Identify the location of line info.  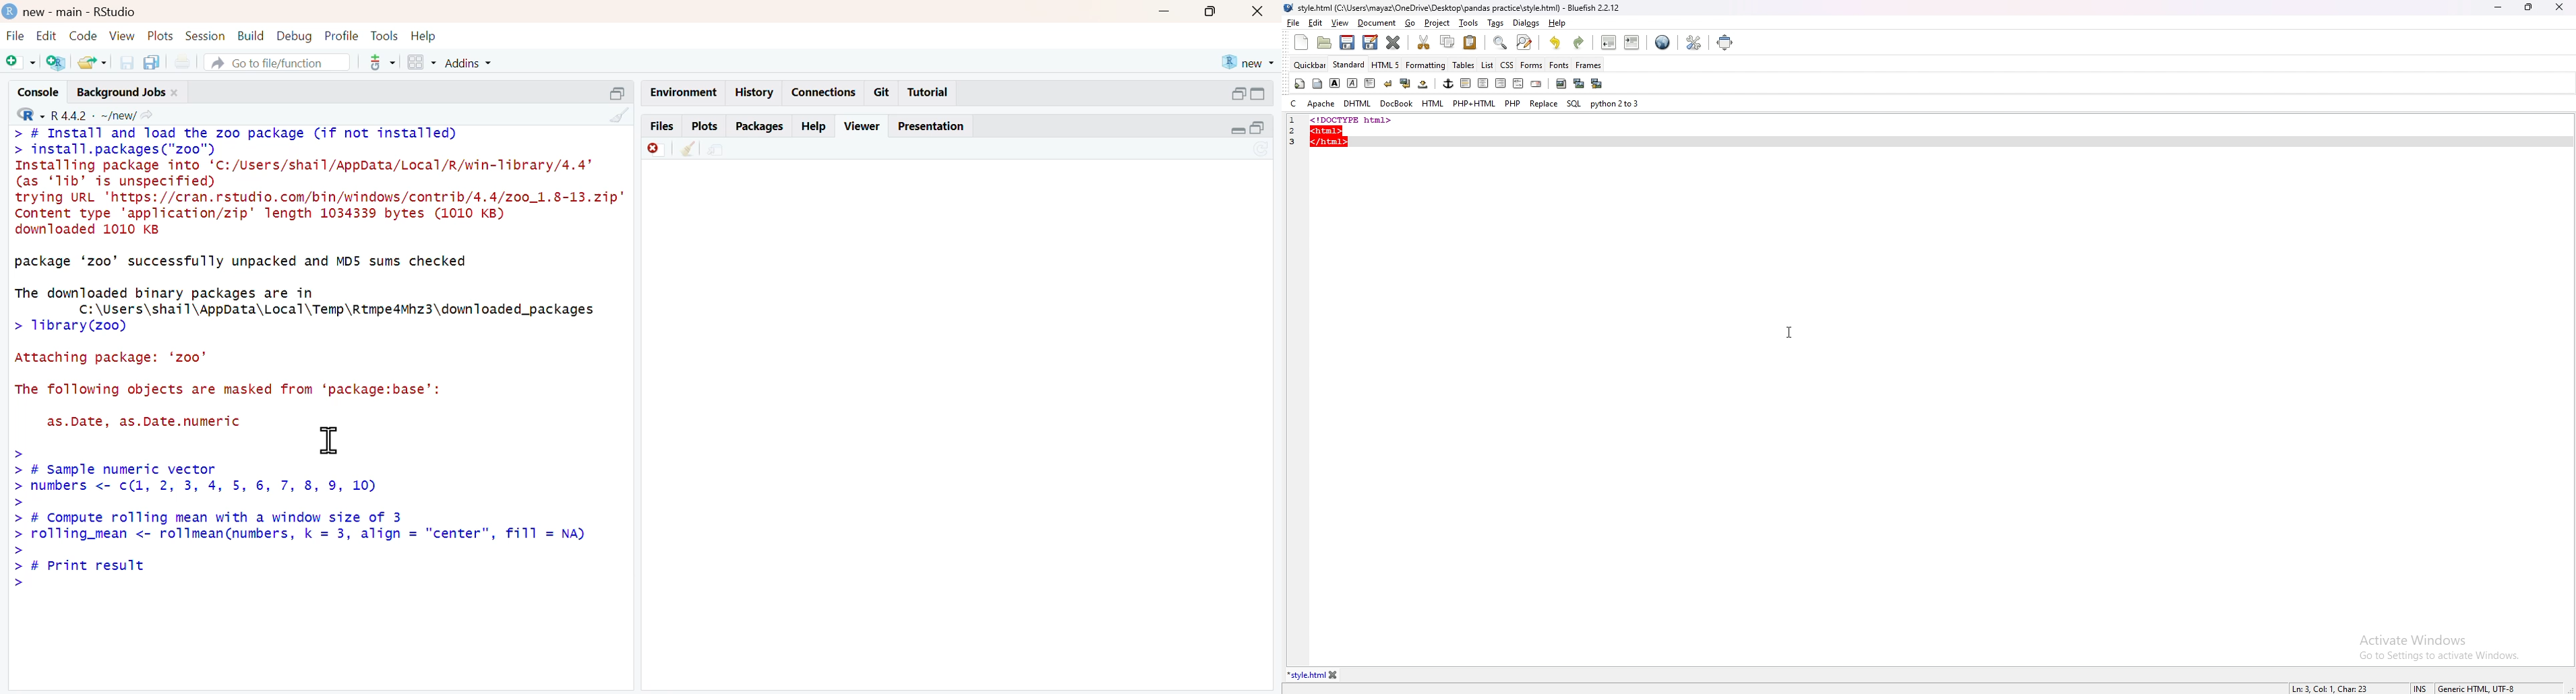
(2331, 687).